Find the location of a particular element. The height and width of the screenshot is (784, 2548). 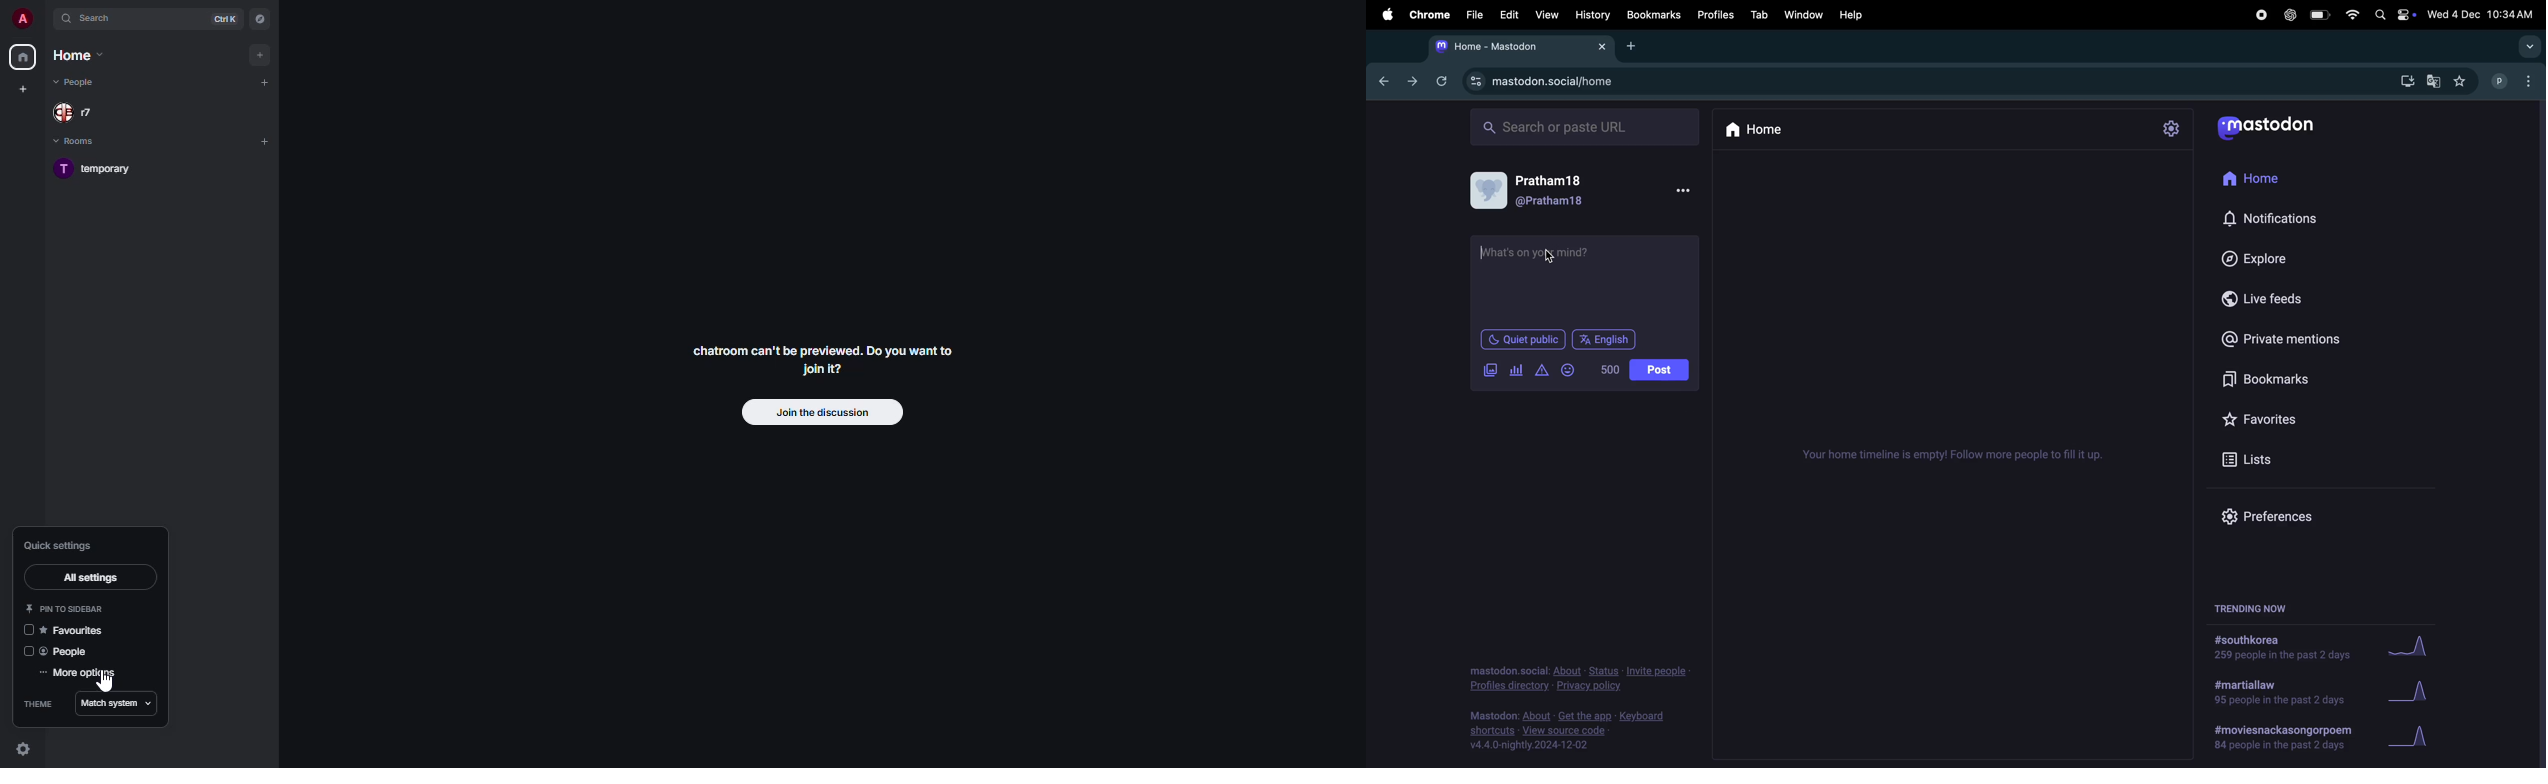

match system is located at coordinates (118, 704).